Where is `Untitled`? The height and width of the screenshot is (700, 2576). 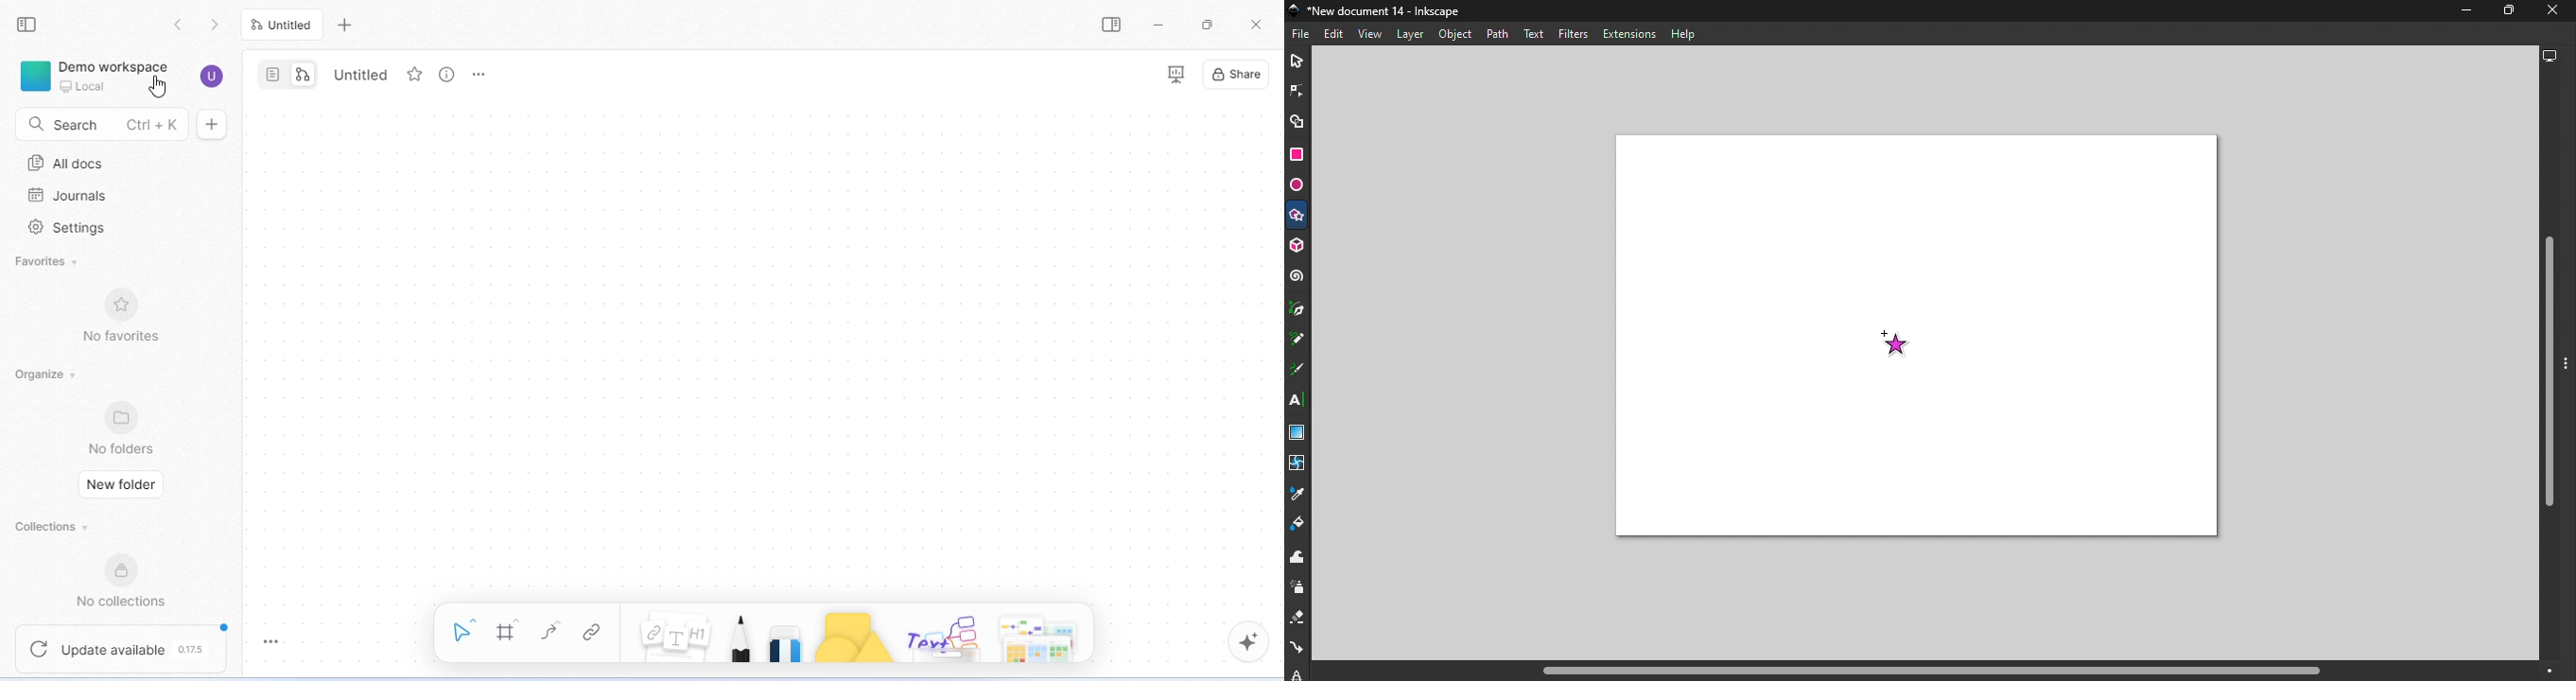
Untitled is located at coordinates (361, 75).